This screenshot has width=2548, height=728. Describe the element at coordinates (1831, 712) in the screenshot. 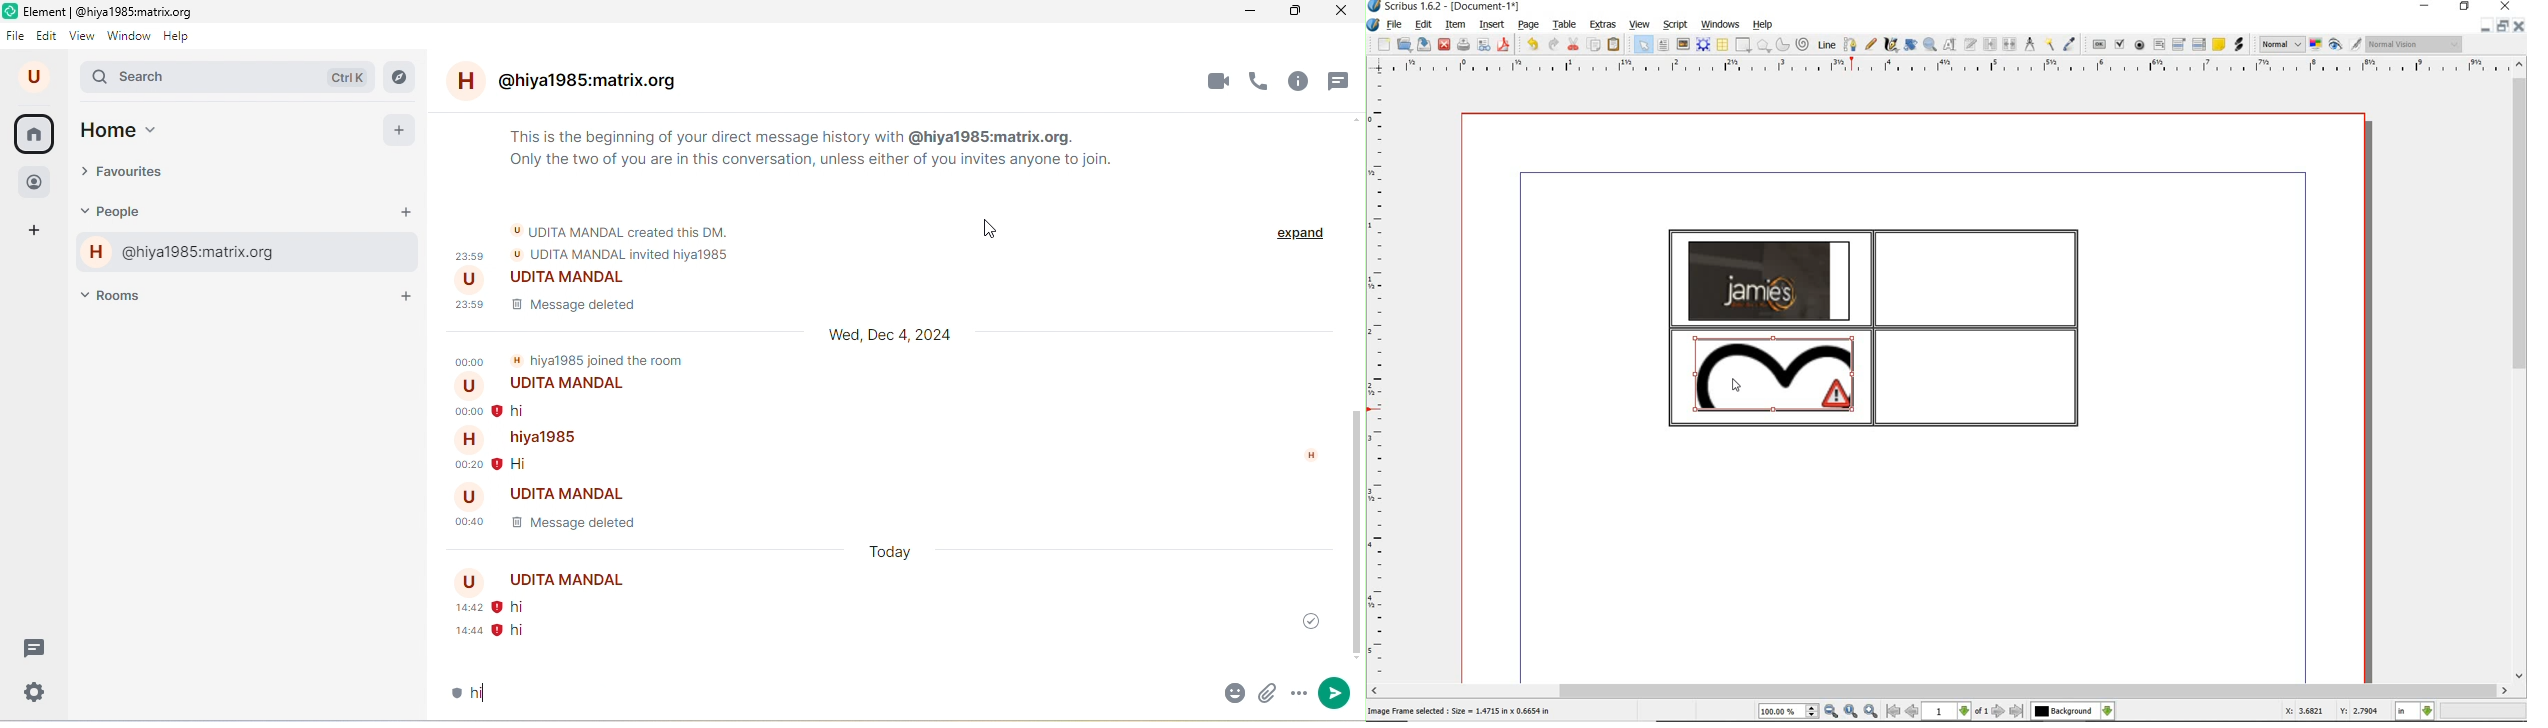

I see `zoom out` at that location.